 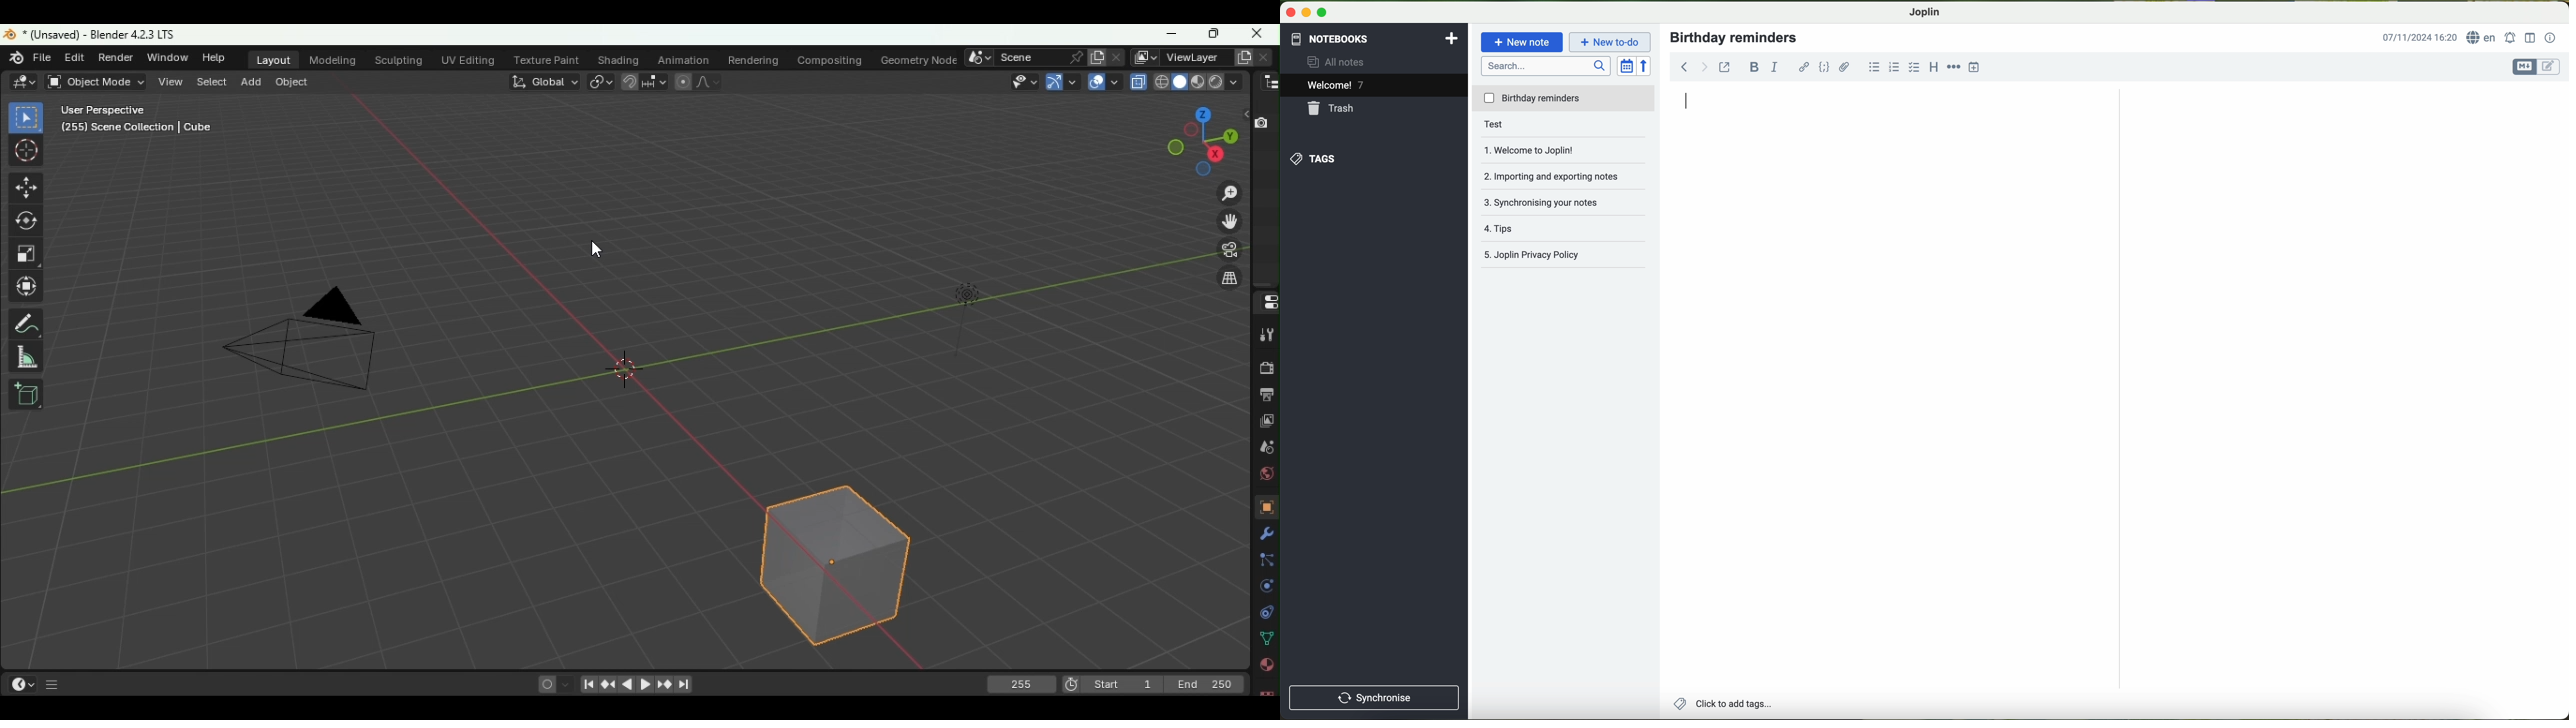 I want to click on welcome 6, so click(x=1336, y=85).